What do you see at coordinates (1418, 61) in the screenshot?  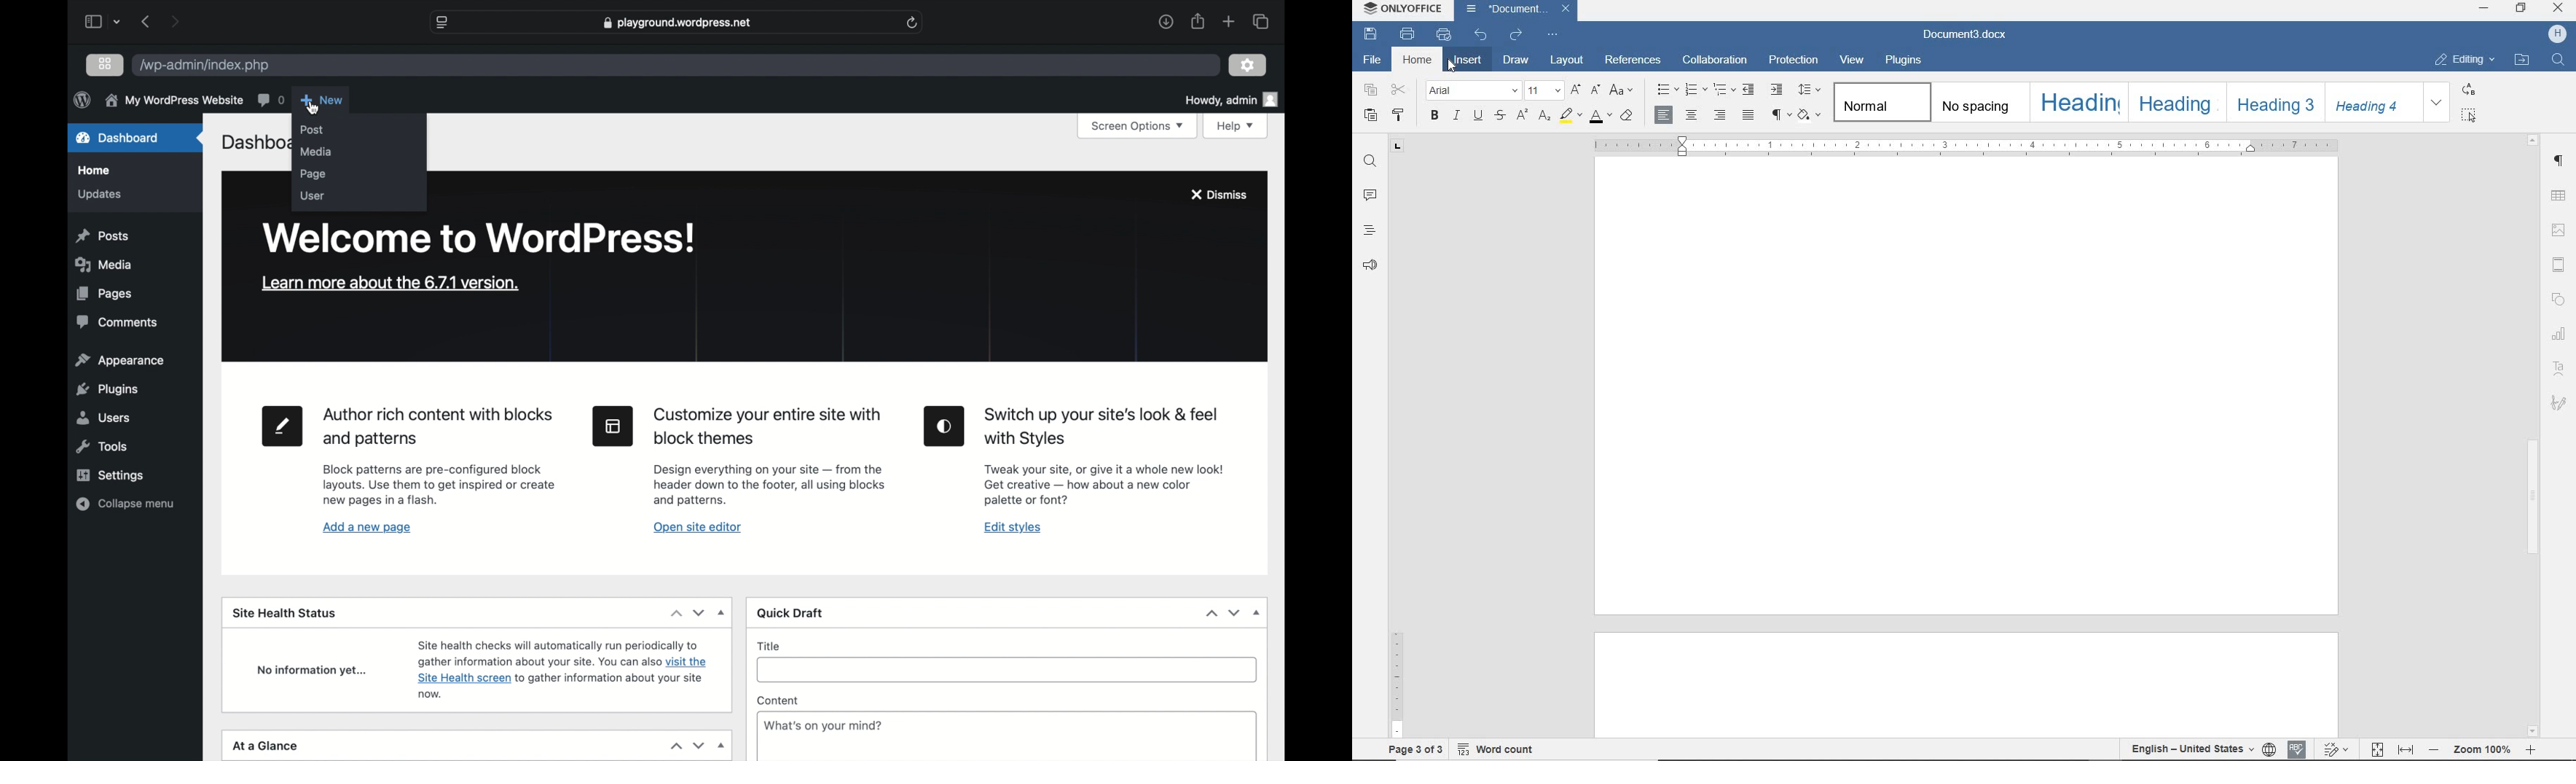 I see `HOME` at bounding box center [1418, 61].